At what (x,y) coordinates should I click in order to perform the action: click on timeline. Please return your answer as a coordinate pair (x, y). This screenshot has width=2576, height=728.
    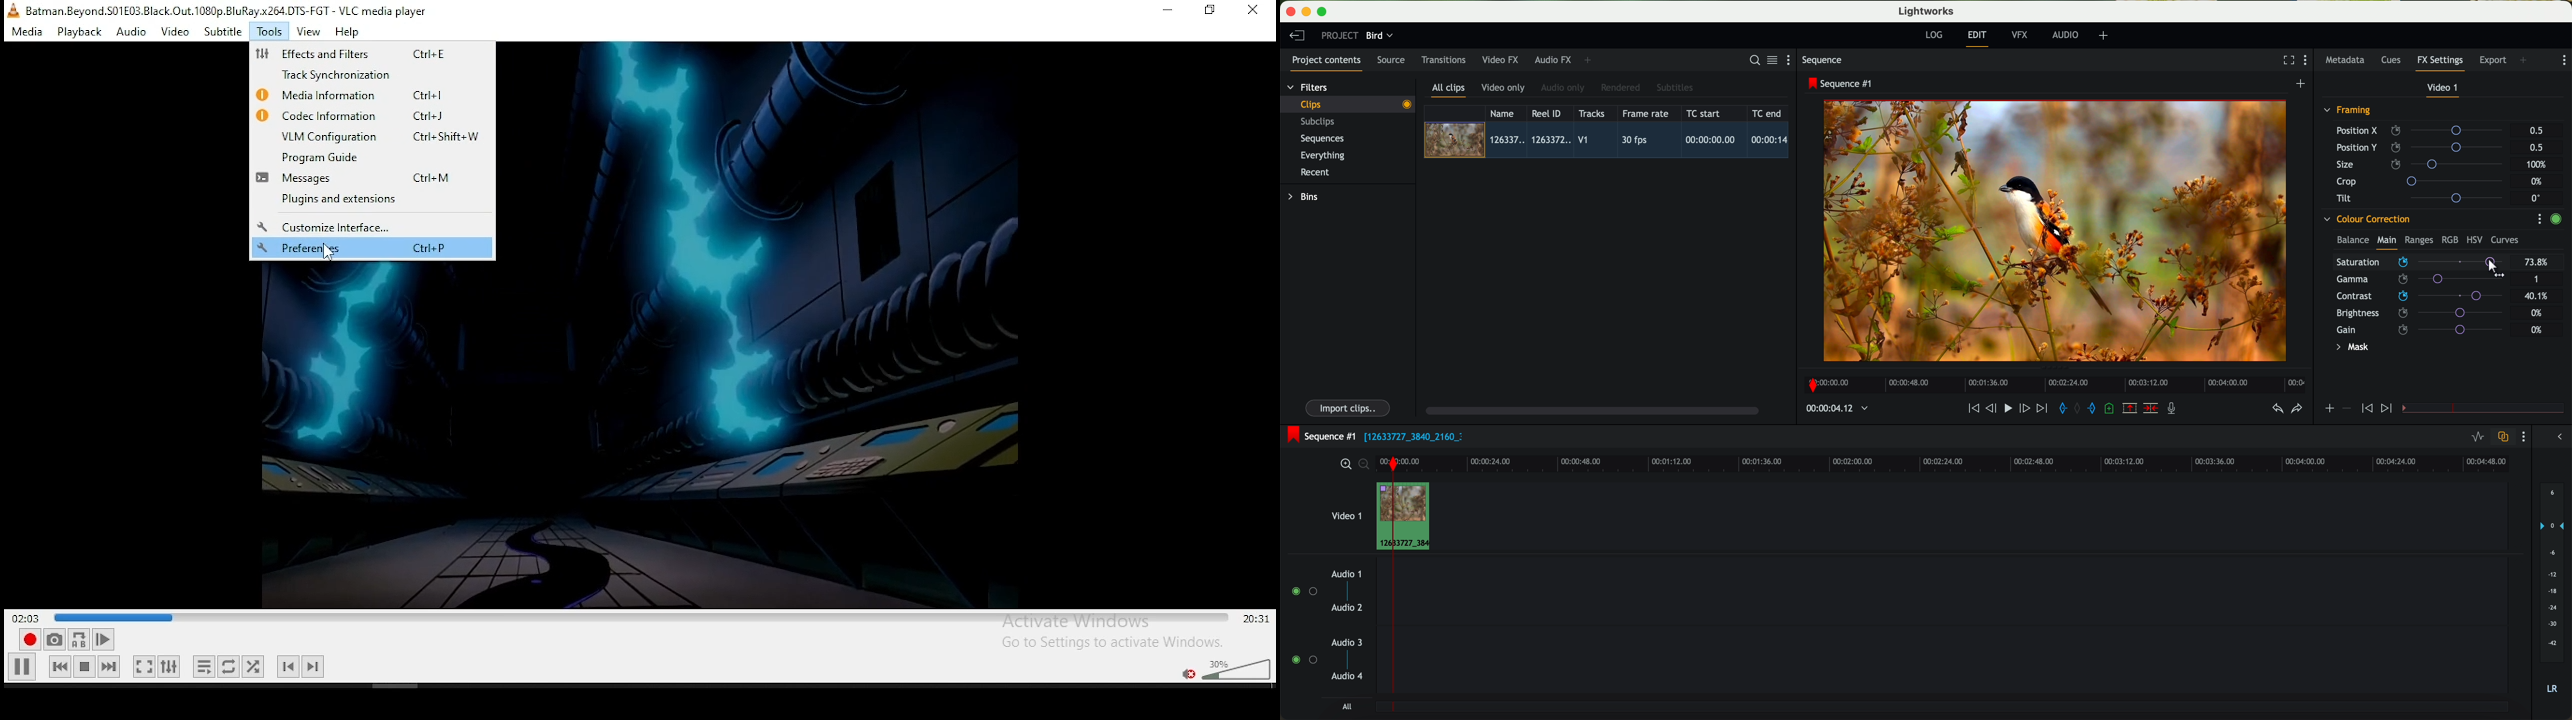
    Looking at the image, I should click on (1975, 463).